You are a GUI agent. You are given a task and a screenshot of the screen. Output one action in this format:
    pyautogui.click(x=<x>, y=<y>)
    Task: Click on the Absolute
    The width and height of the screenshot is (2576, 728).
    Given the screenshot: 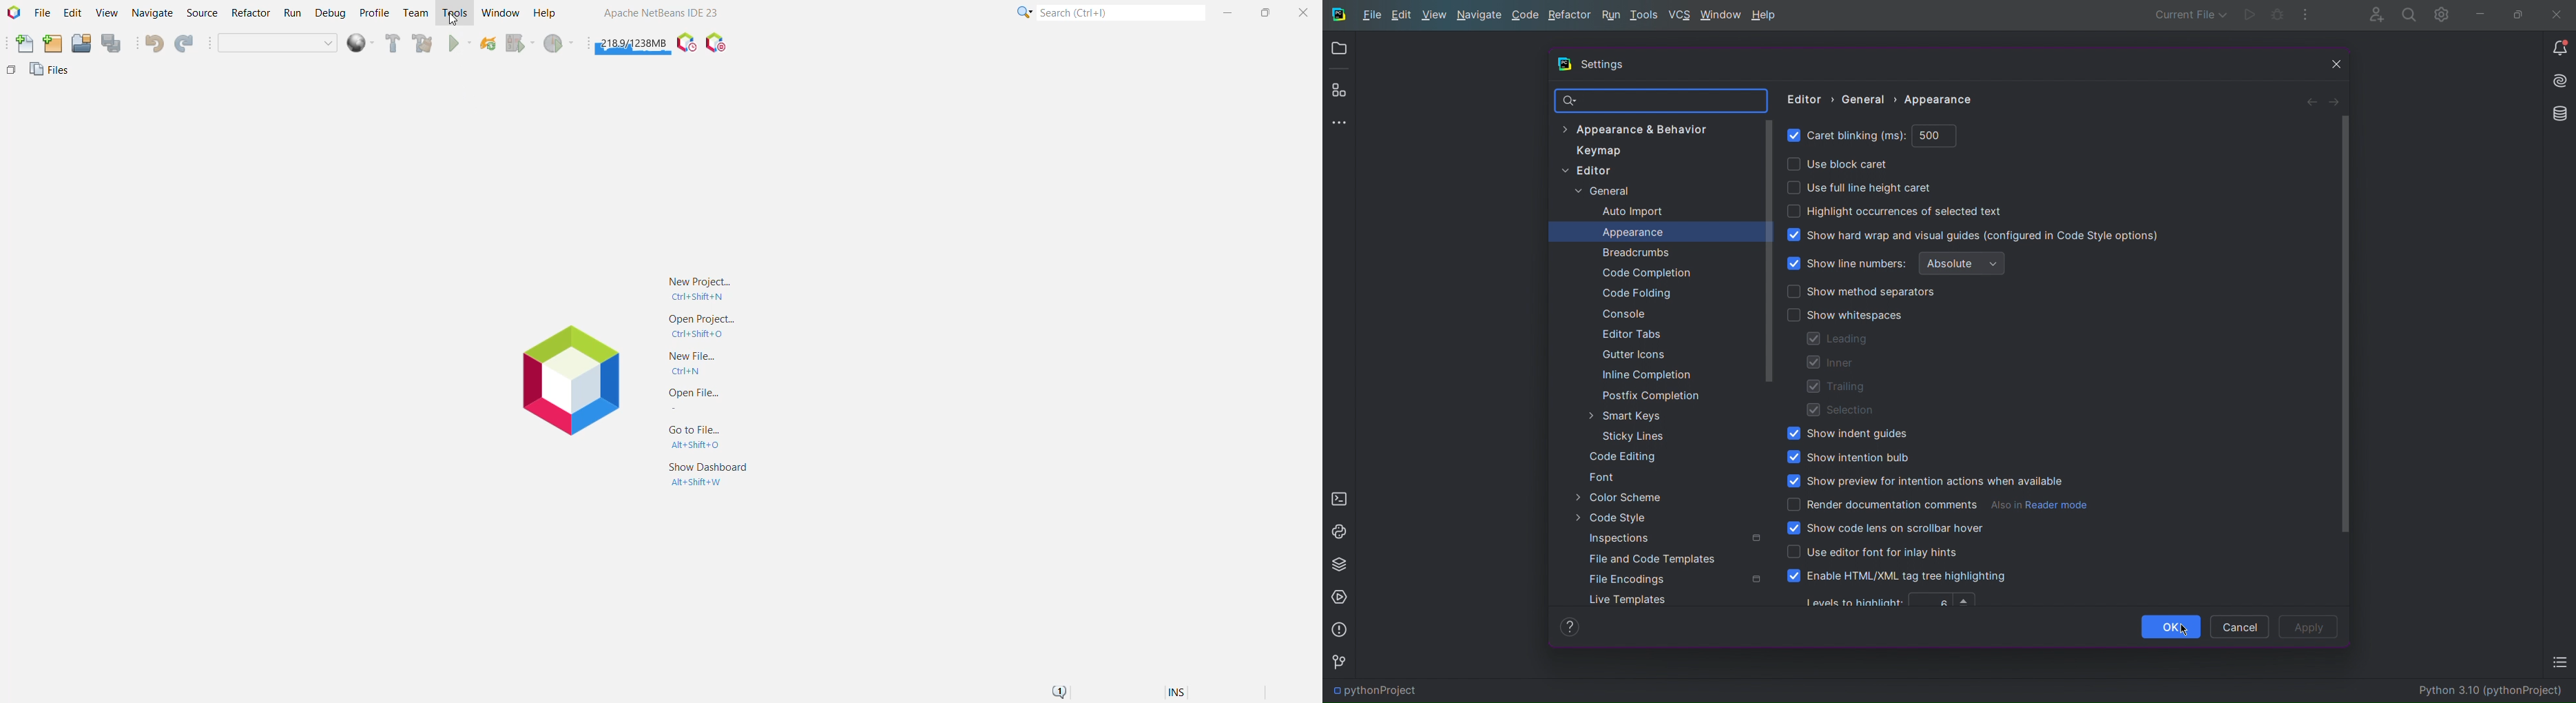 What is the action you would take?
    pyautogui.click(x=1962, y=264)
    